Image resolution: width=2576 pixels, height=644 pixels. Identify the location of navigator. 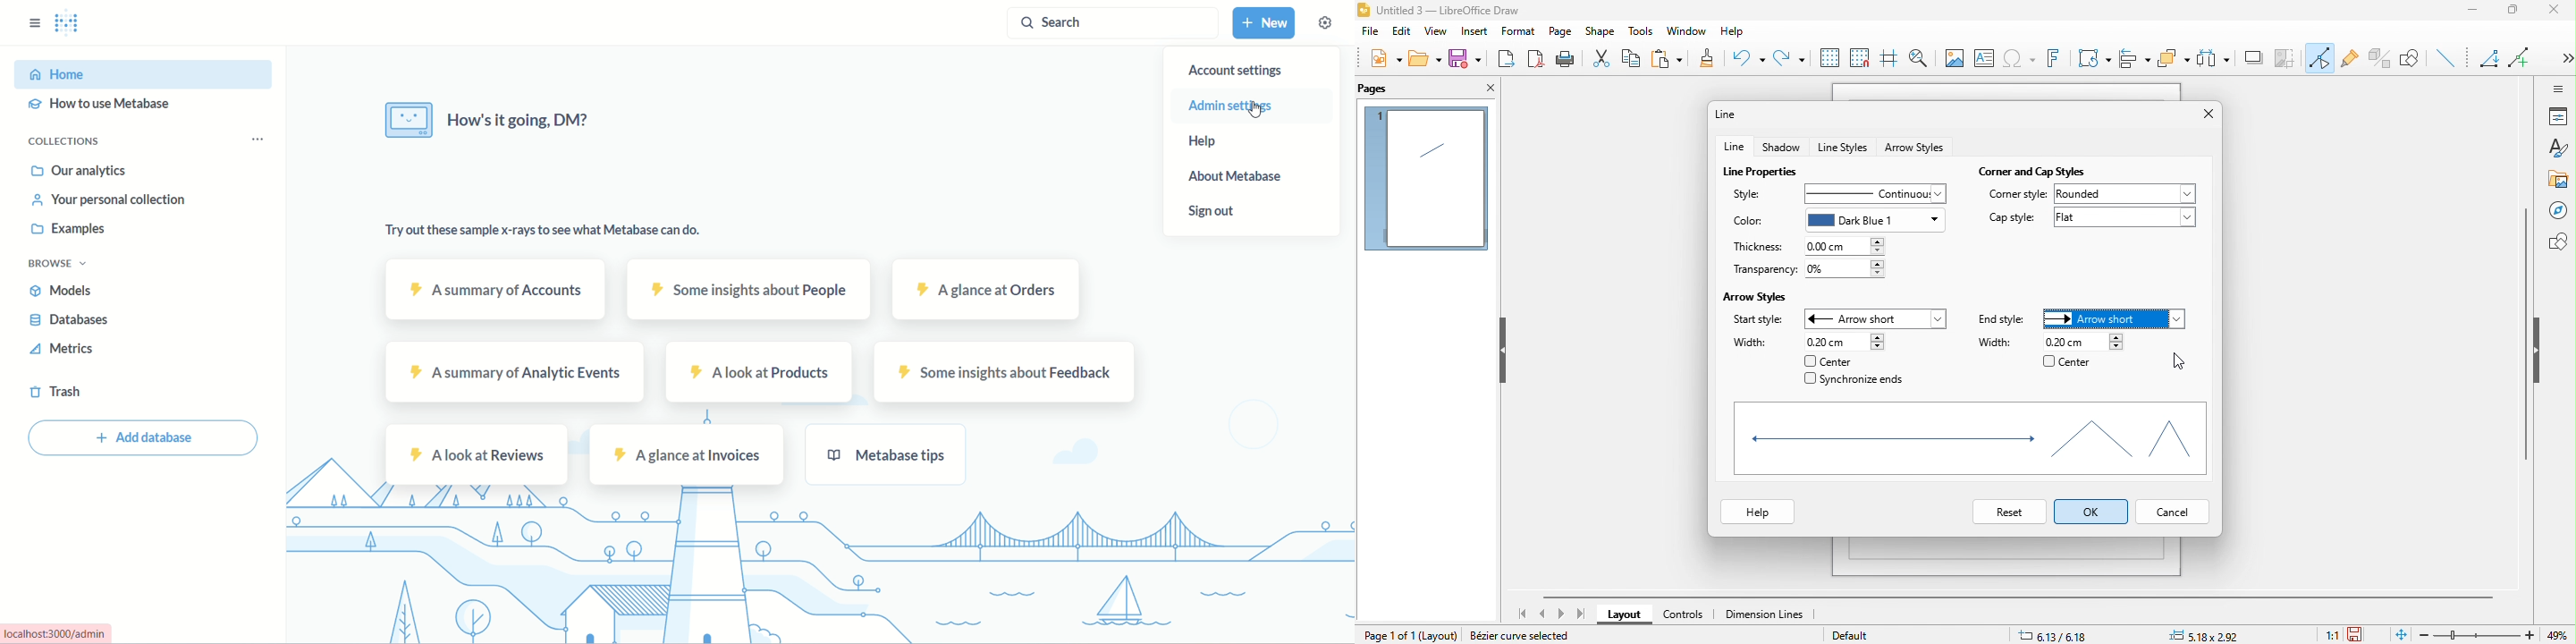
(2557, 210).